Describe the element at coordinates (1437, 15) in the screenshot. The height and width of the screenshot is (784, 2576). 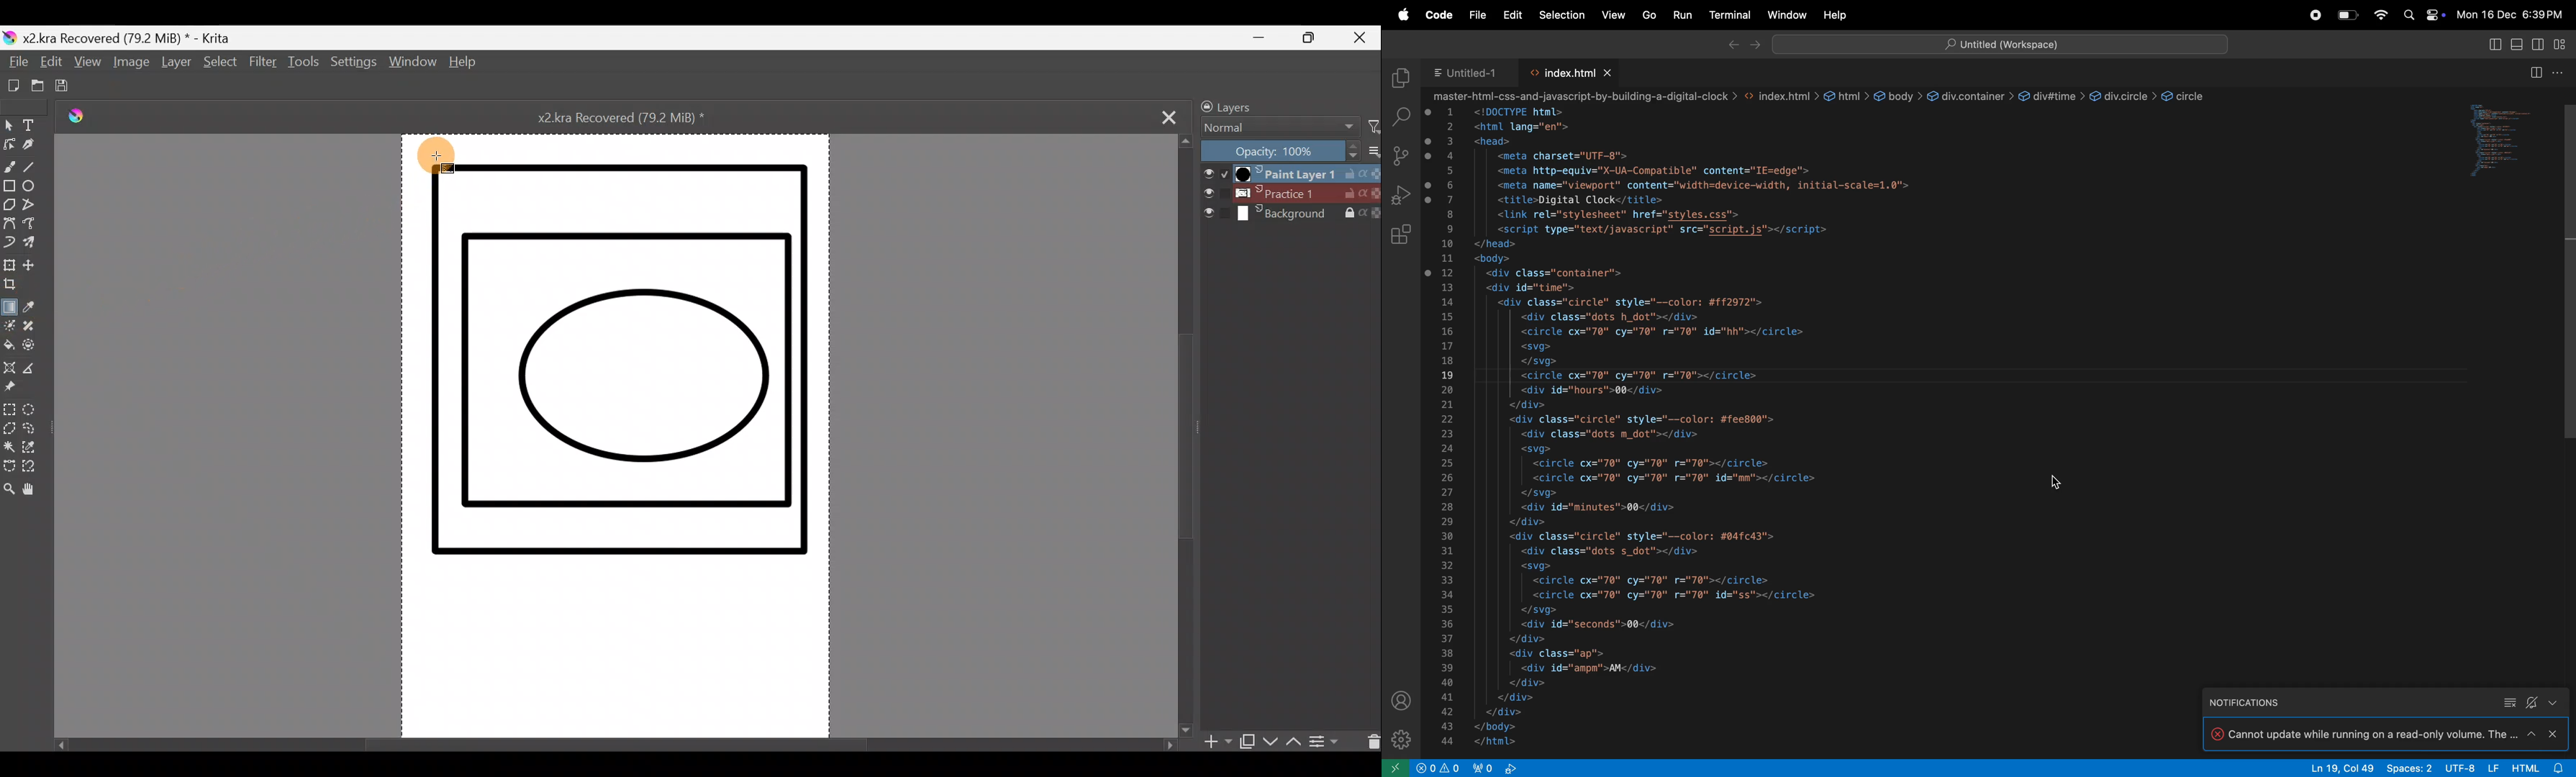
I see `code` at that location.